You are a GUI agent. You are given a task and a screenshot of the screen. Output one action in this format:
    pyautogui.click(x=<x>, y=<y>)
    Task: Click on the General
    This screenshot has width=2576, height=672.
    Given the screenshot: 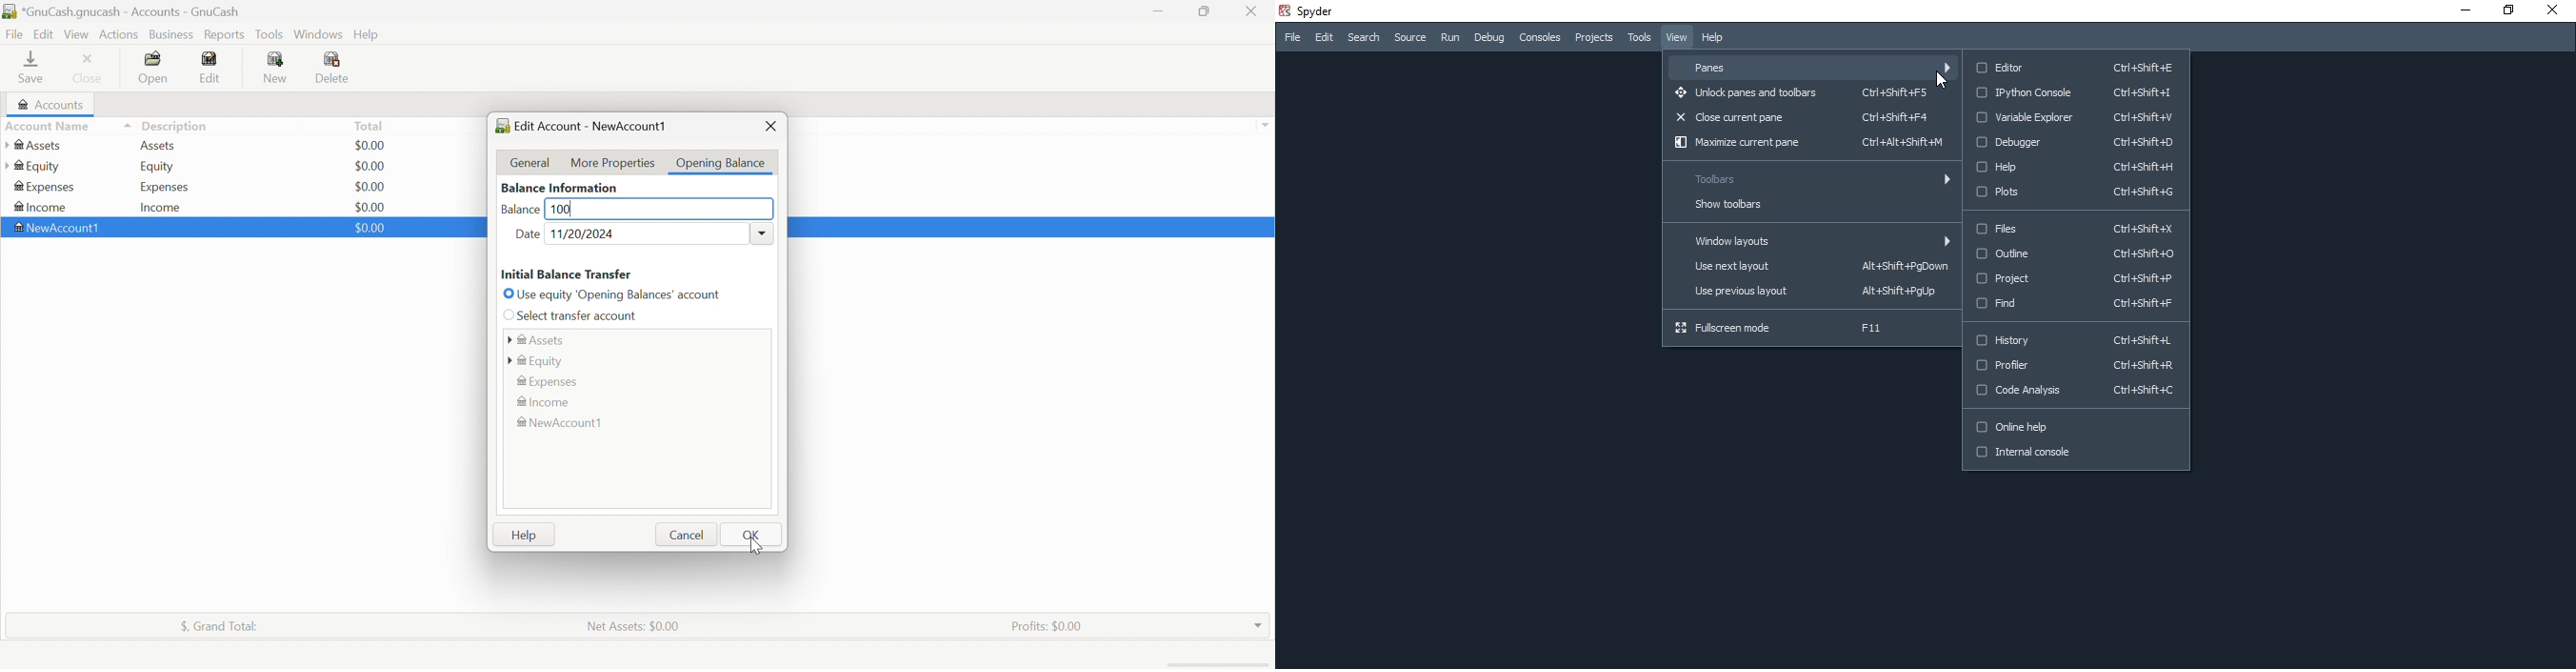 What is the action you would take?
    pyautogui.click(x=532, y=162)
    